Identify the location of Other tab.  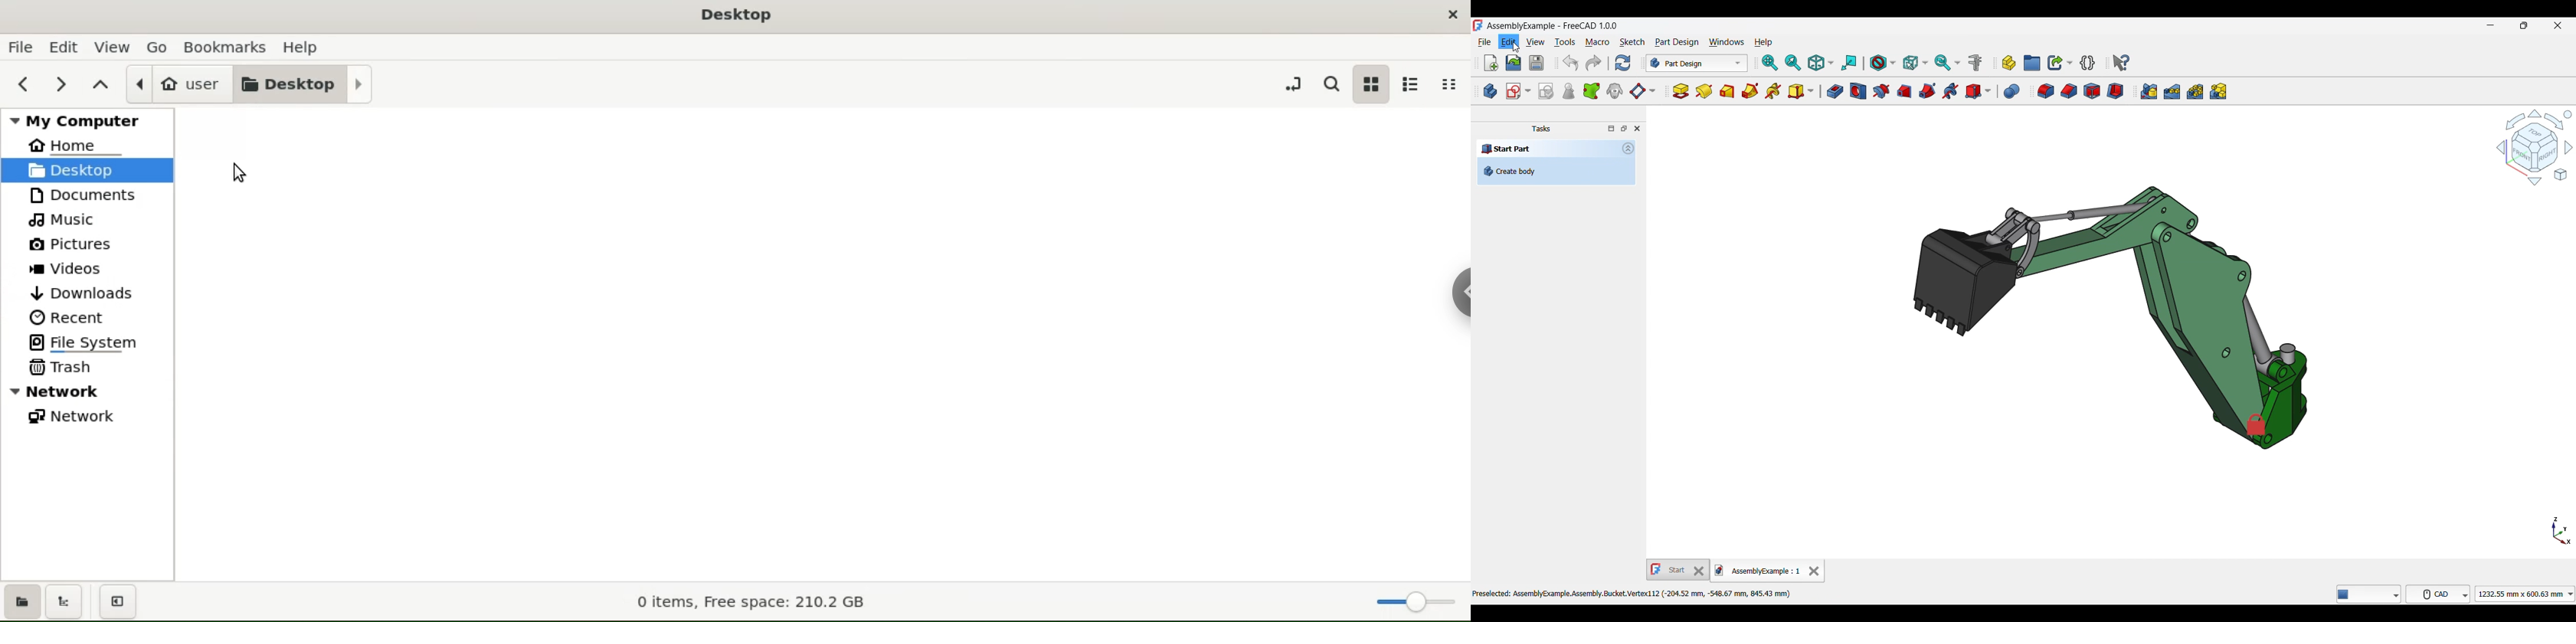
(1679, 570).